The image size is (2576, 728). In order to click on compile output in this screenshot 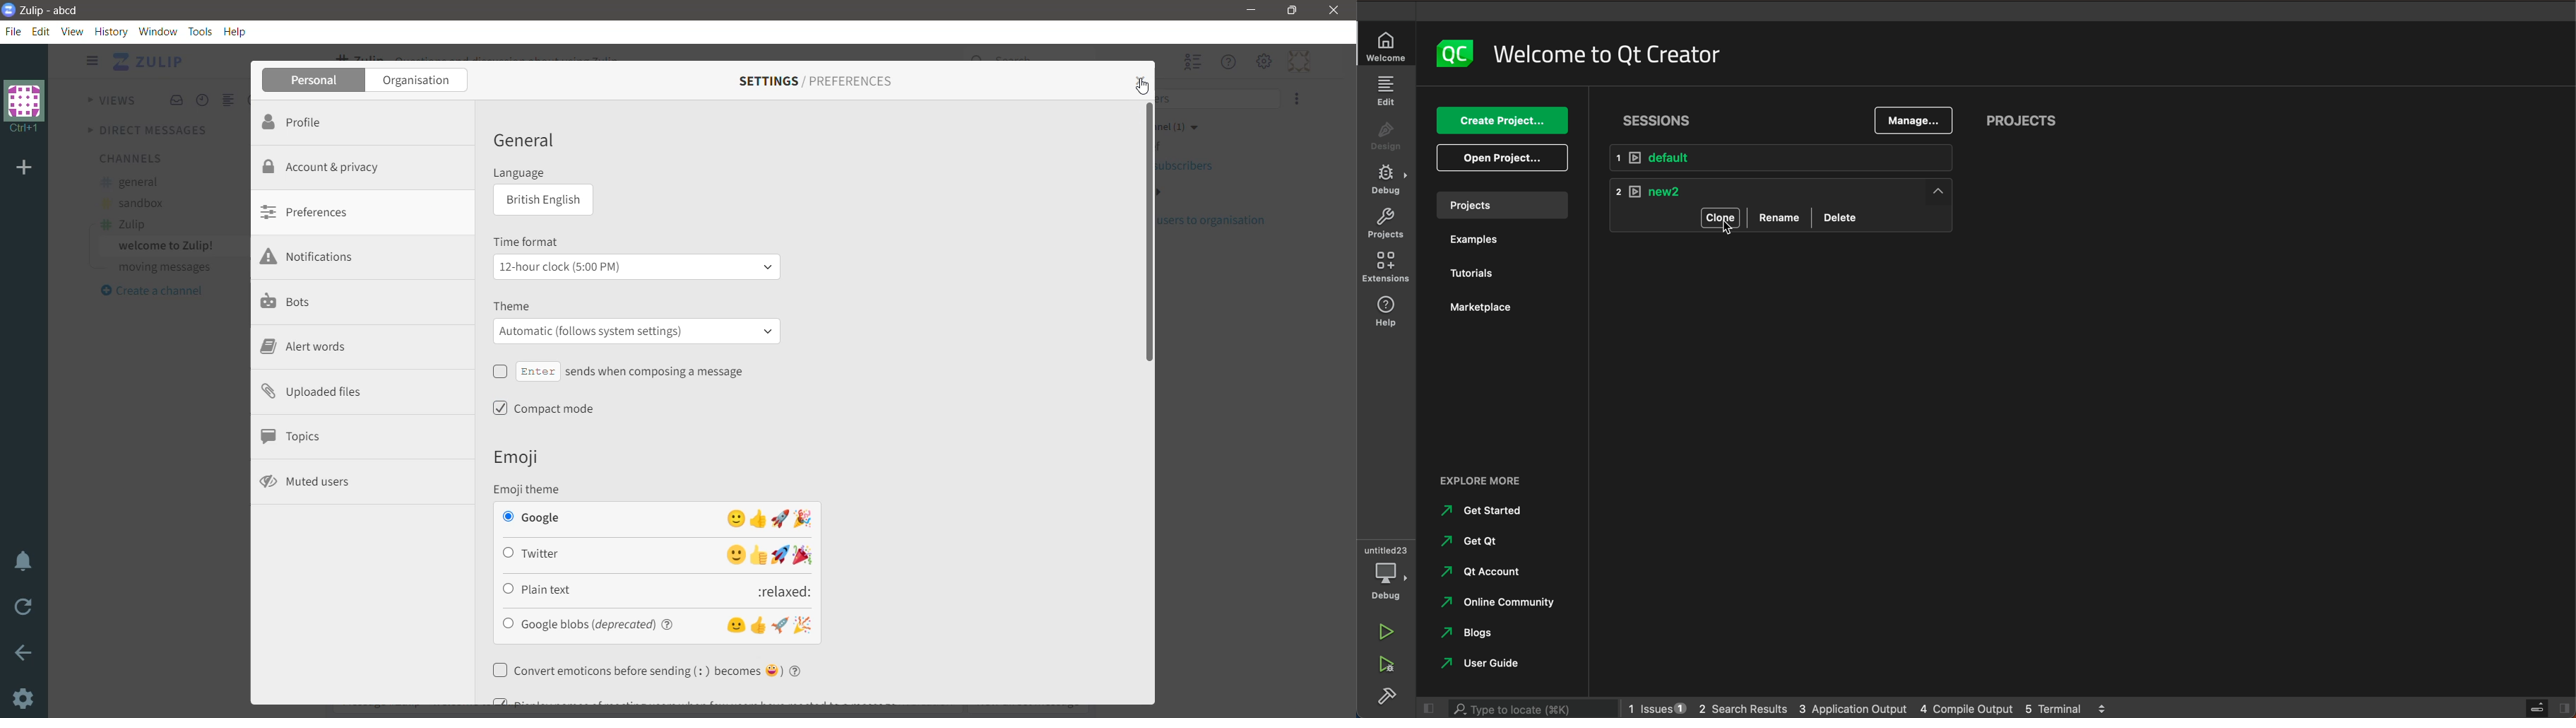, I will do `click(1964, 707)`.